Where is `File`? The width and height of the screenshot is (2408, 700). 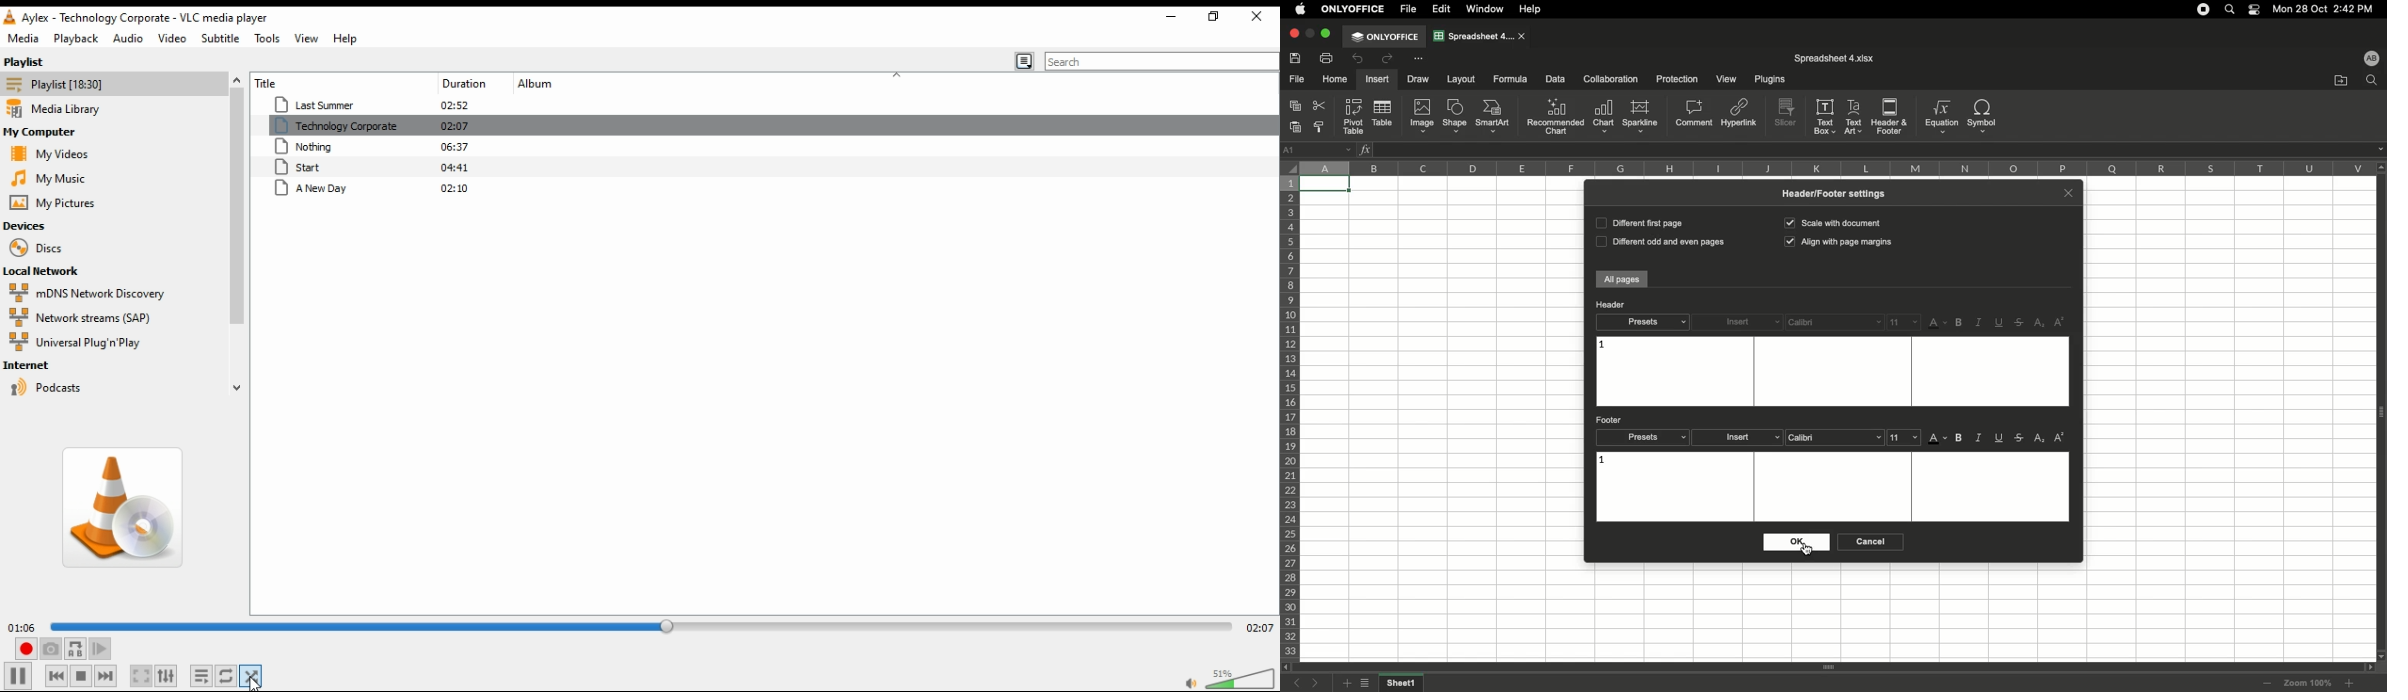
File is located at coordinates (1410, 9).